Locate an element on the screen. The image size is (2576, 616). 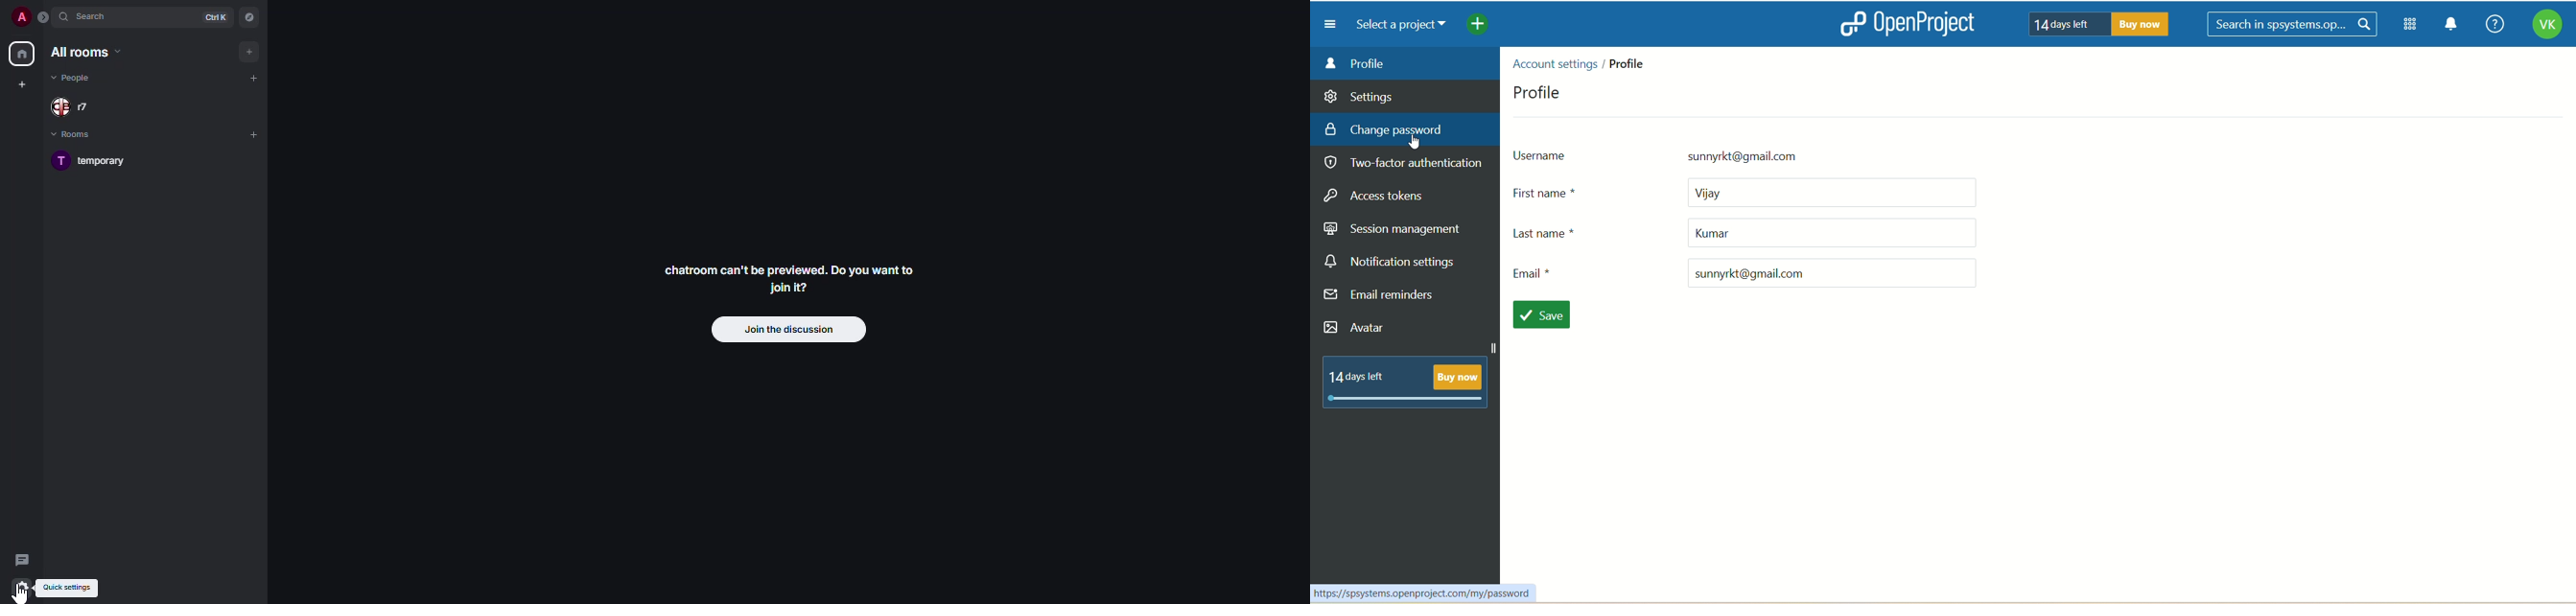
quick settings is located at coordinates (67, 588).